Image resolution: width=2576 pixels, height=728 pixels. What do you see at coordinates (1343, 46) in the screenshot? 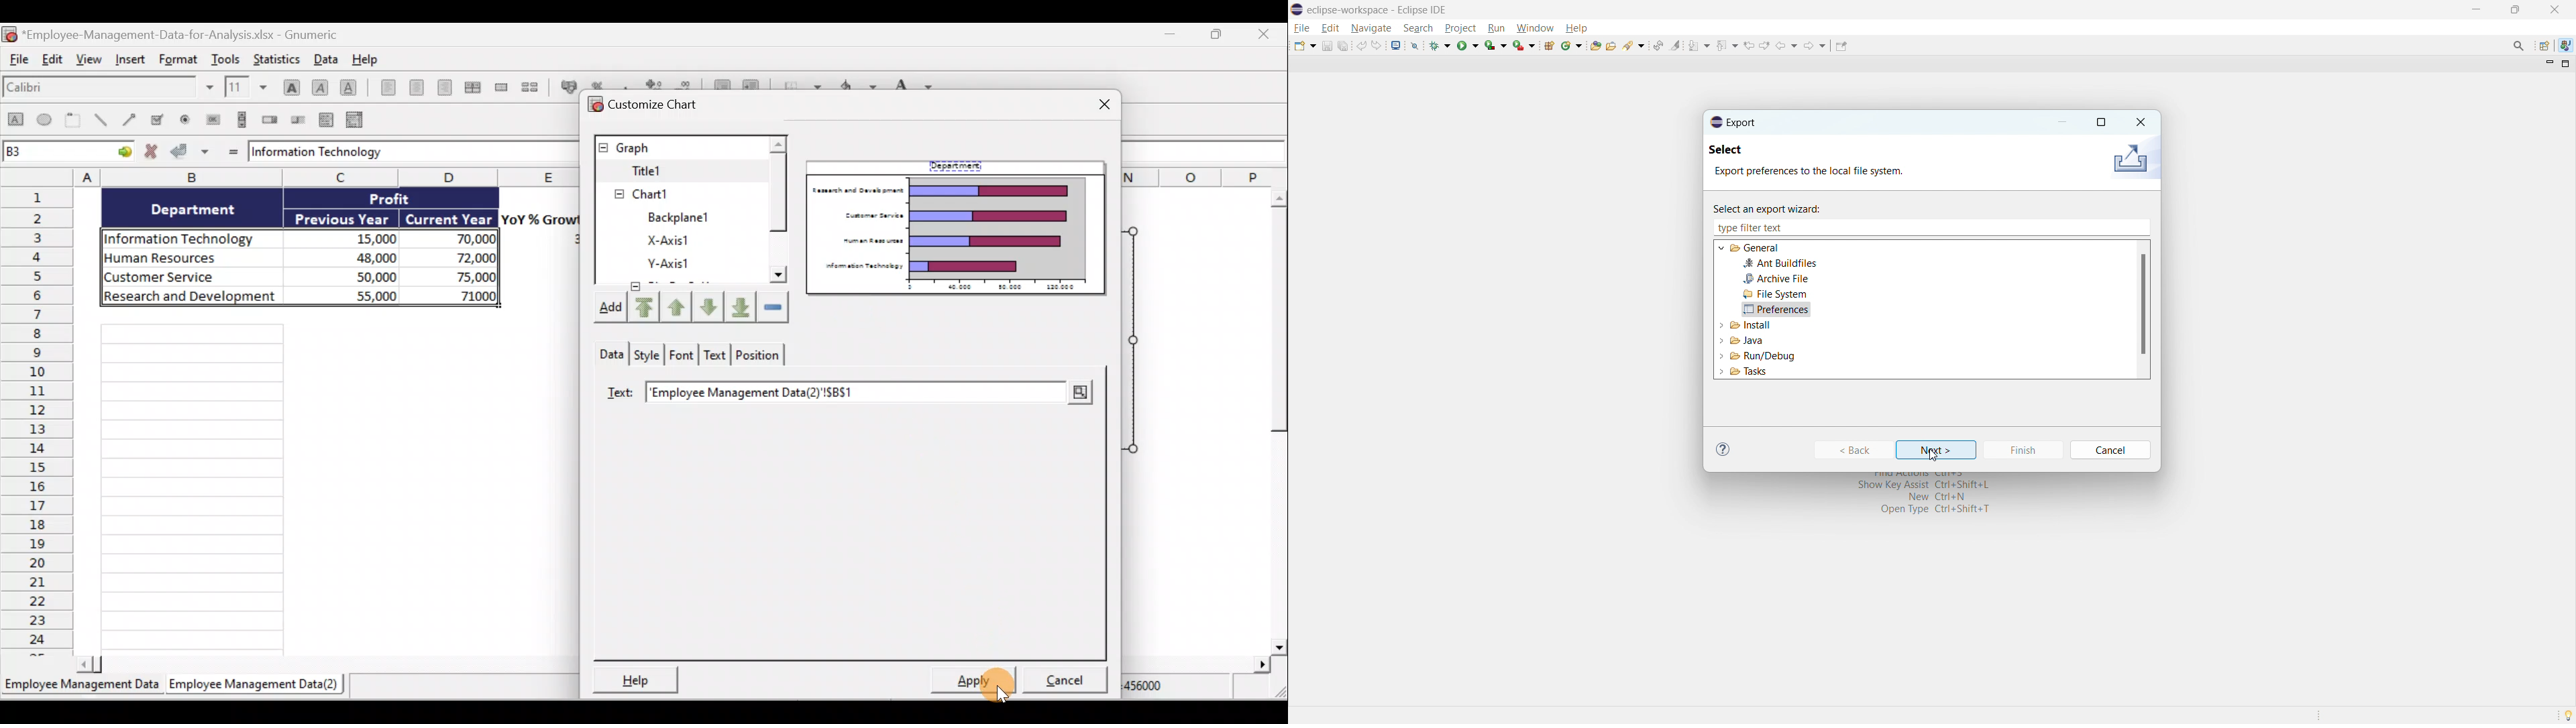
I see `save all` at bounding box center [1343, 46].